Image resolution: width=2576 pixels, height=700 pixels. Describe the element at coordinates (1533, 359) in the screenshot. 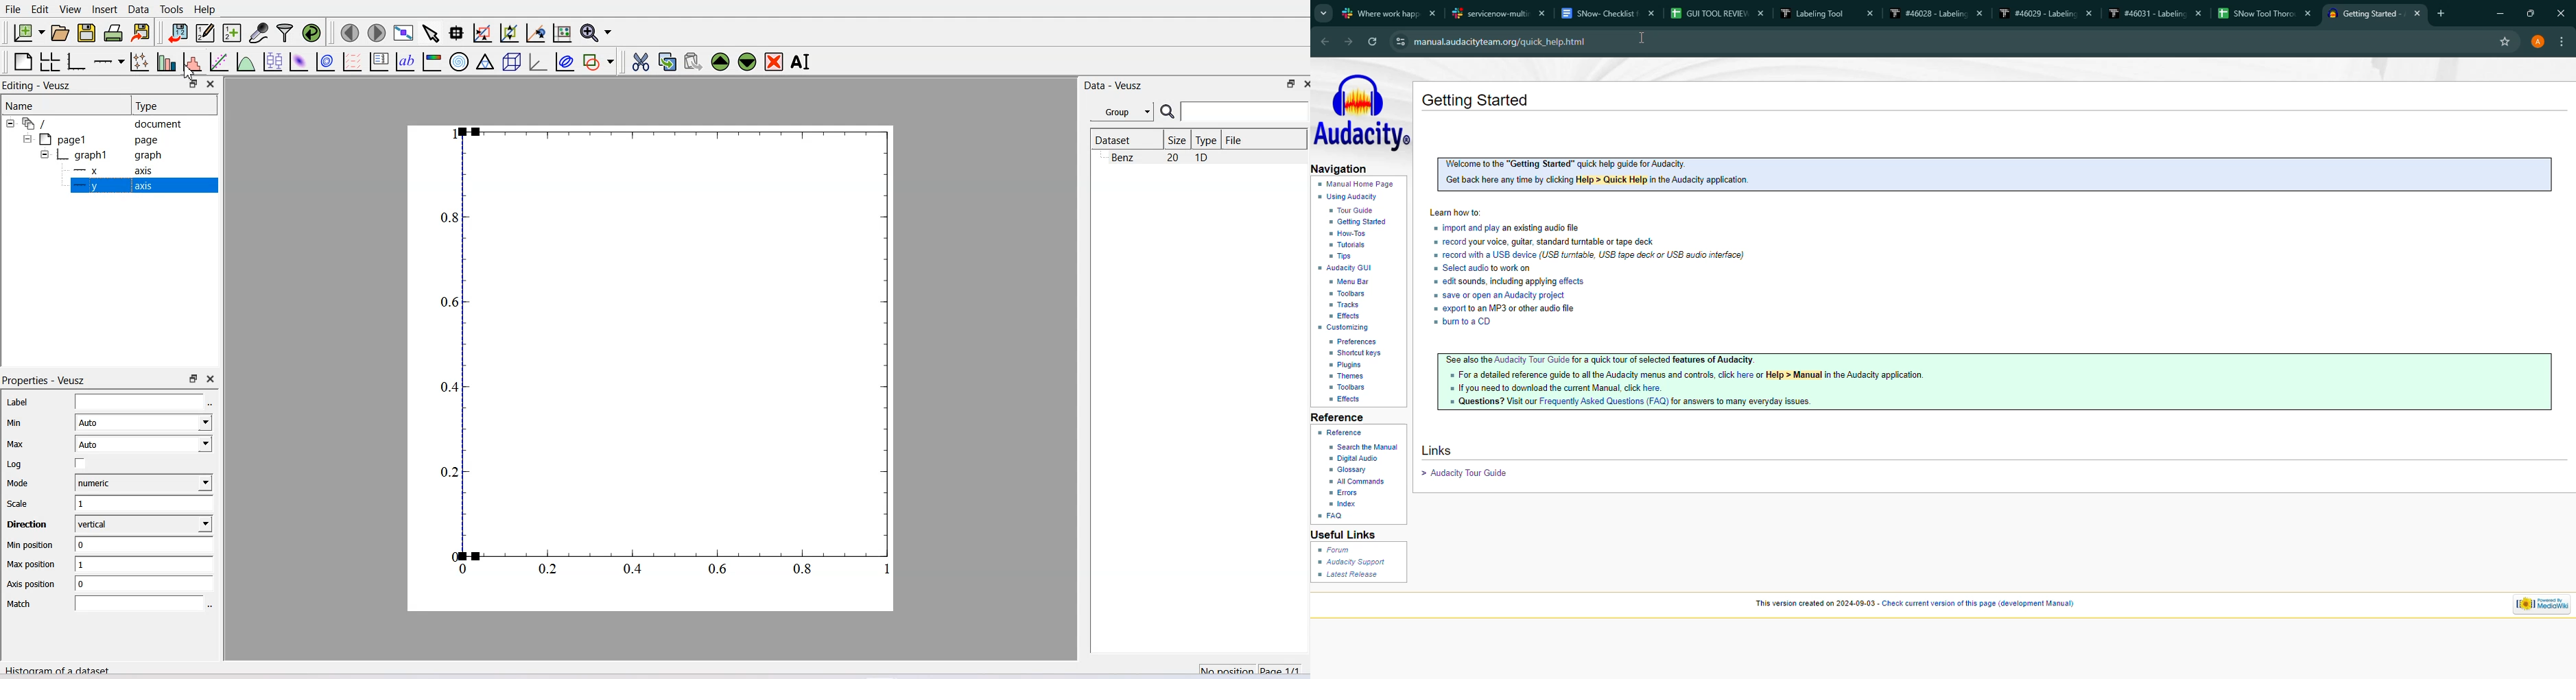

I see `Audacity Tour Guide` at that location.